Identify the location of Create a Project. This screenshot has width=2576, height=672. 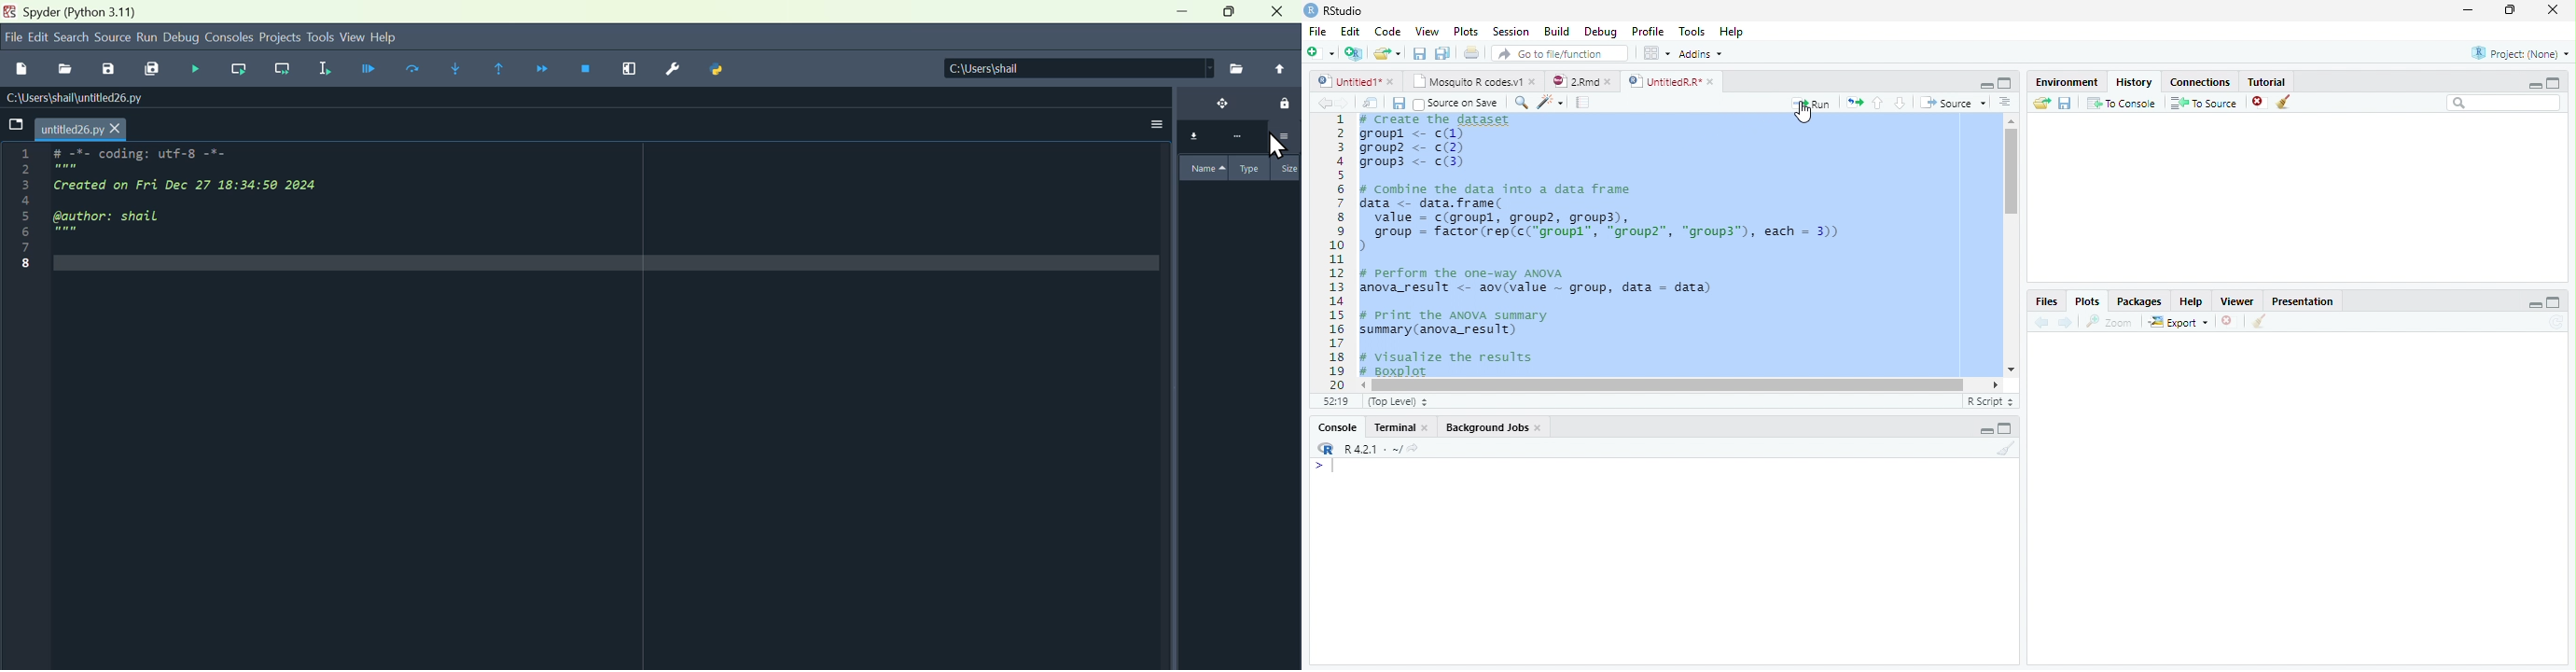
(1354, 53).